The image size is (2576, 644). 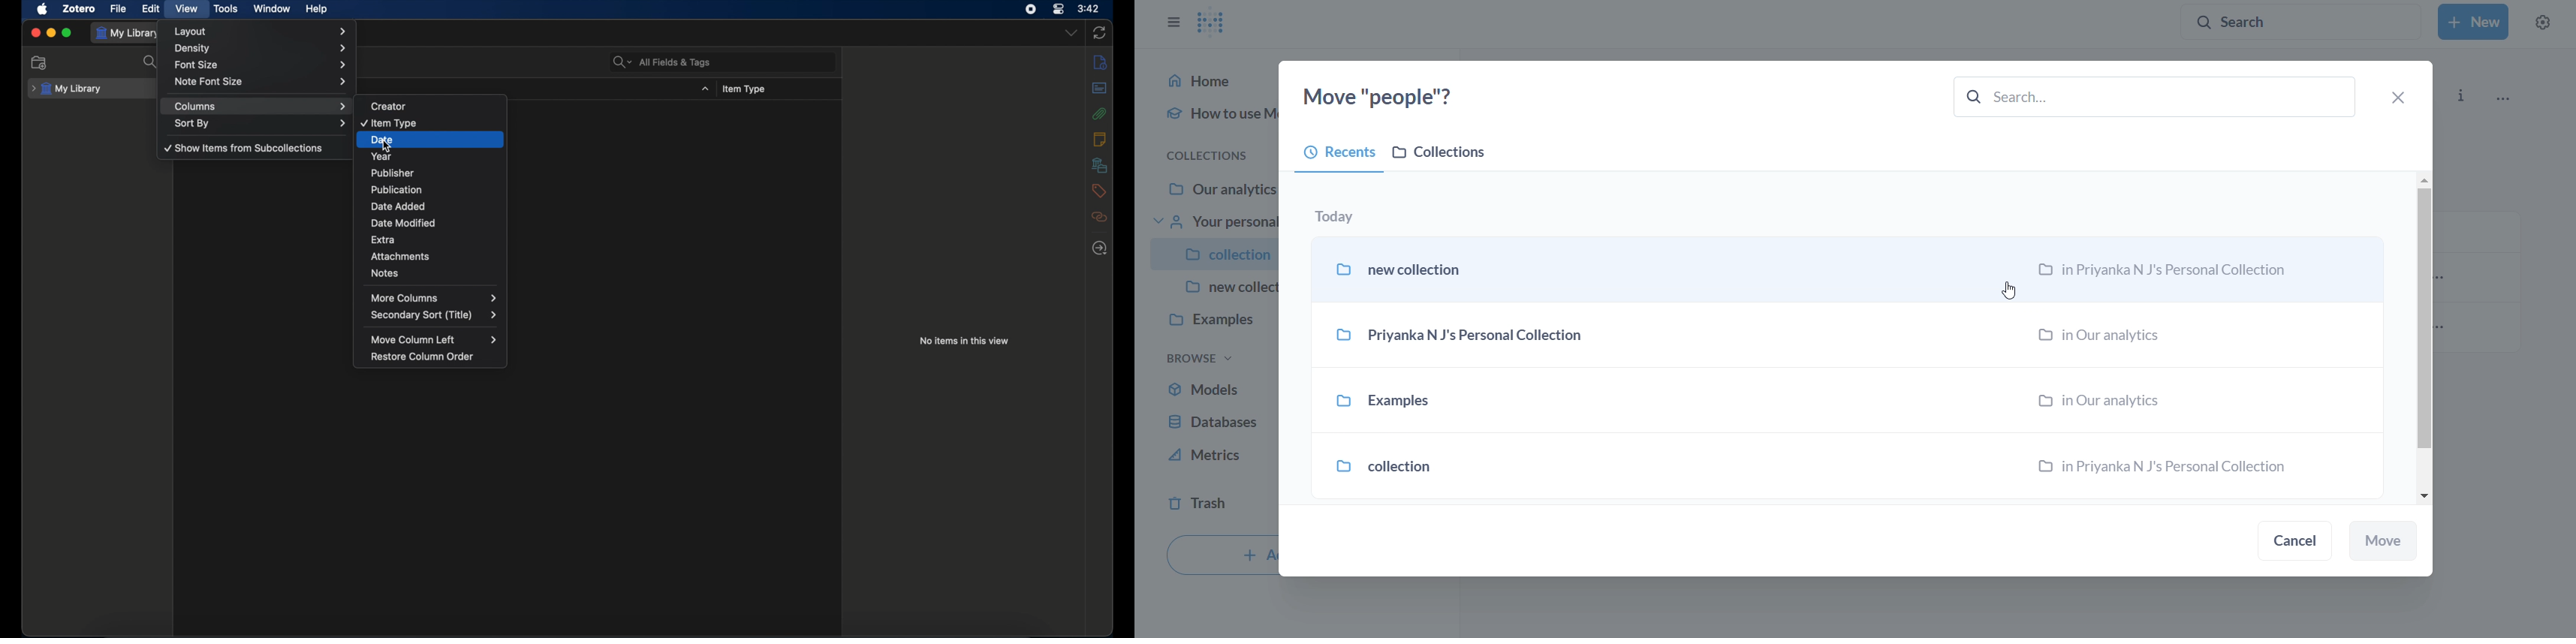 I want to click on secondary sort, so click(x=430, y=315).